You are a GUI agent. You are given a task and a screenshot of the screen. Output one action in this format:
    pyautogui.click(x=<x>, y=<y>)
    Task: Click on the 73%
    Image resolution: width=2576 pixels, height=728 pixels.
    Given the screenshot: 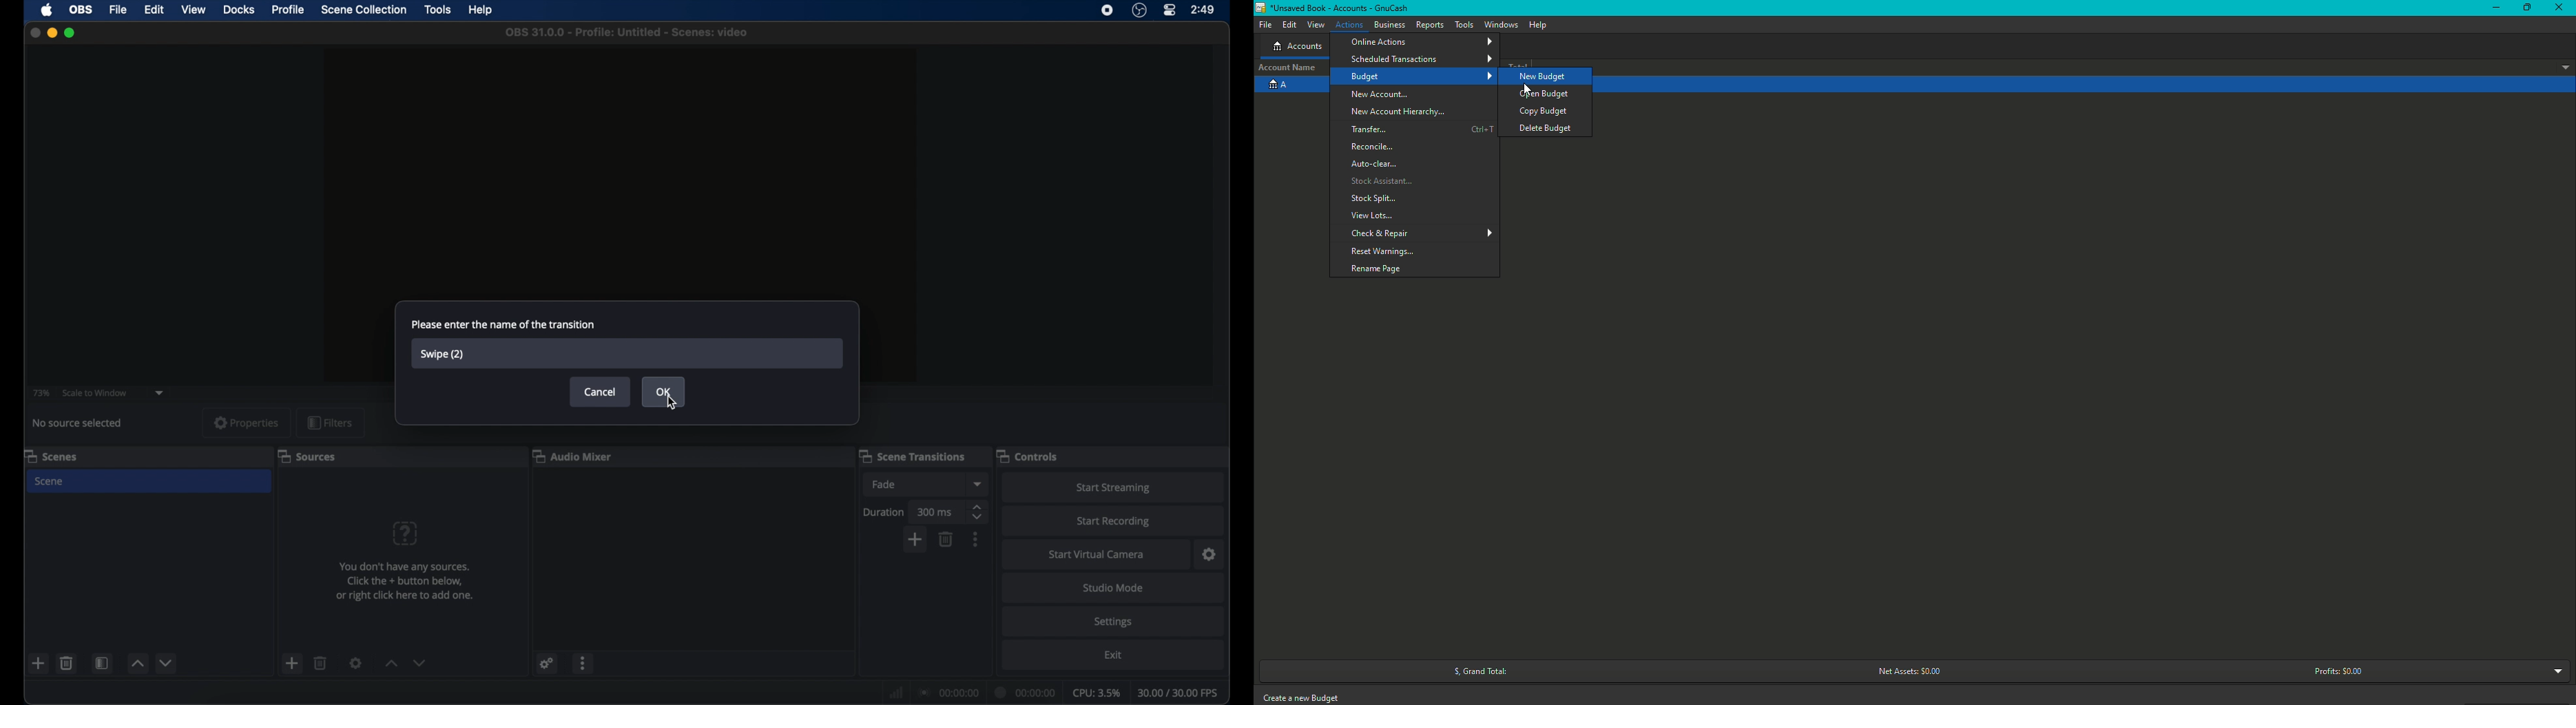 What is the action you would take?
    pyautogui.click(x=40, y=393)
    